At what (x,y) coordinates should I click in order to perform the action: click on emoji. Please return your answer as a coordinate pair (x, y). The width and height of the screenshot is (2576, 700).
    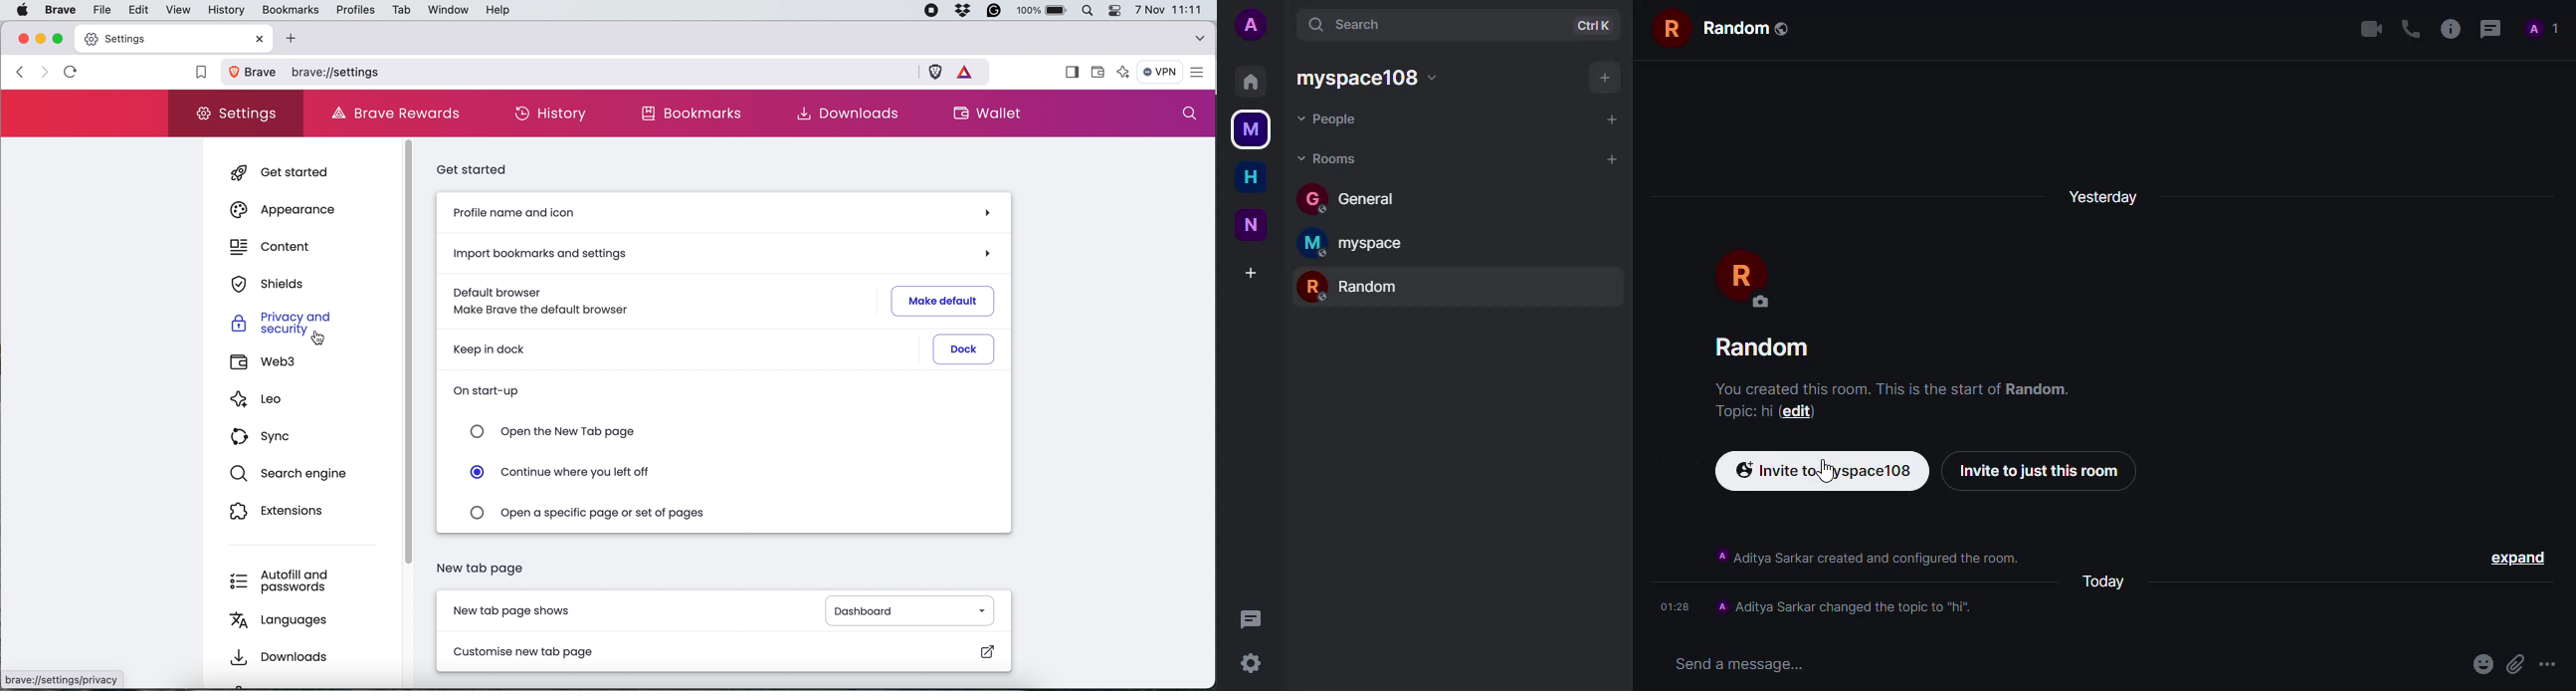
    Looking at the image, I should click on (2478, 665).